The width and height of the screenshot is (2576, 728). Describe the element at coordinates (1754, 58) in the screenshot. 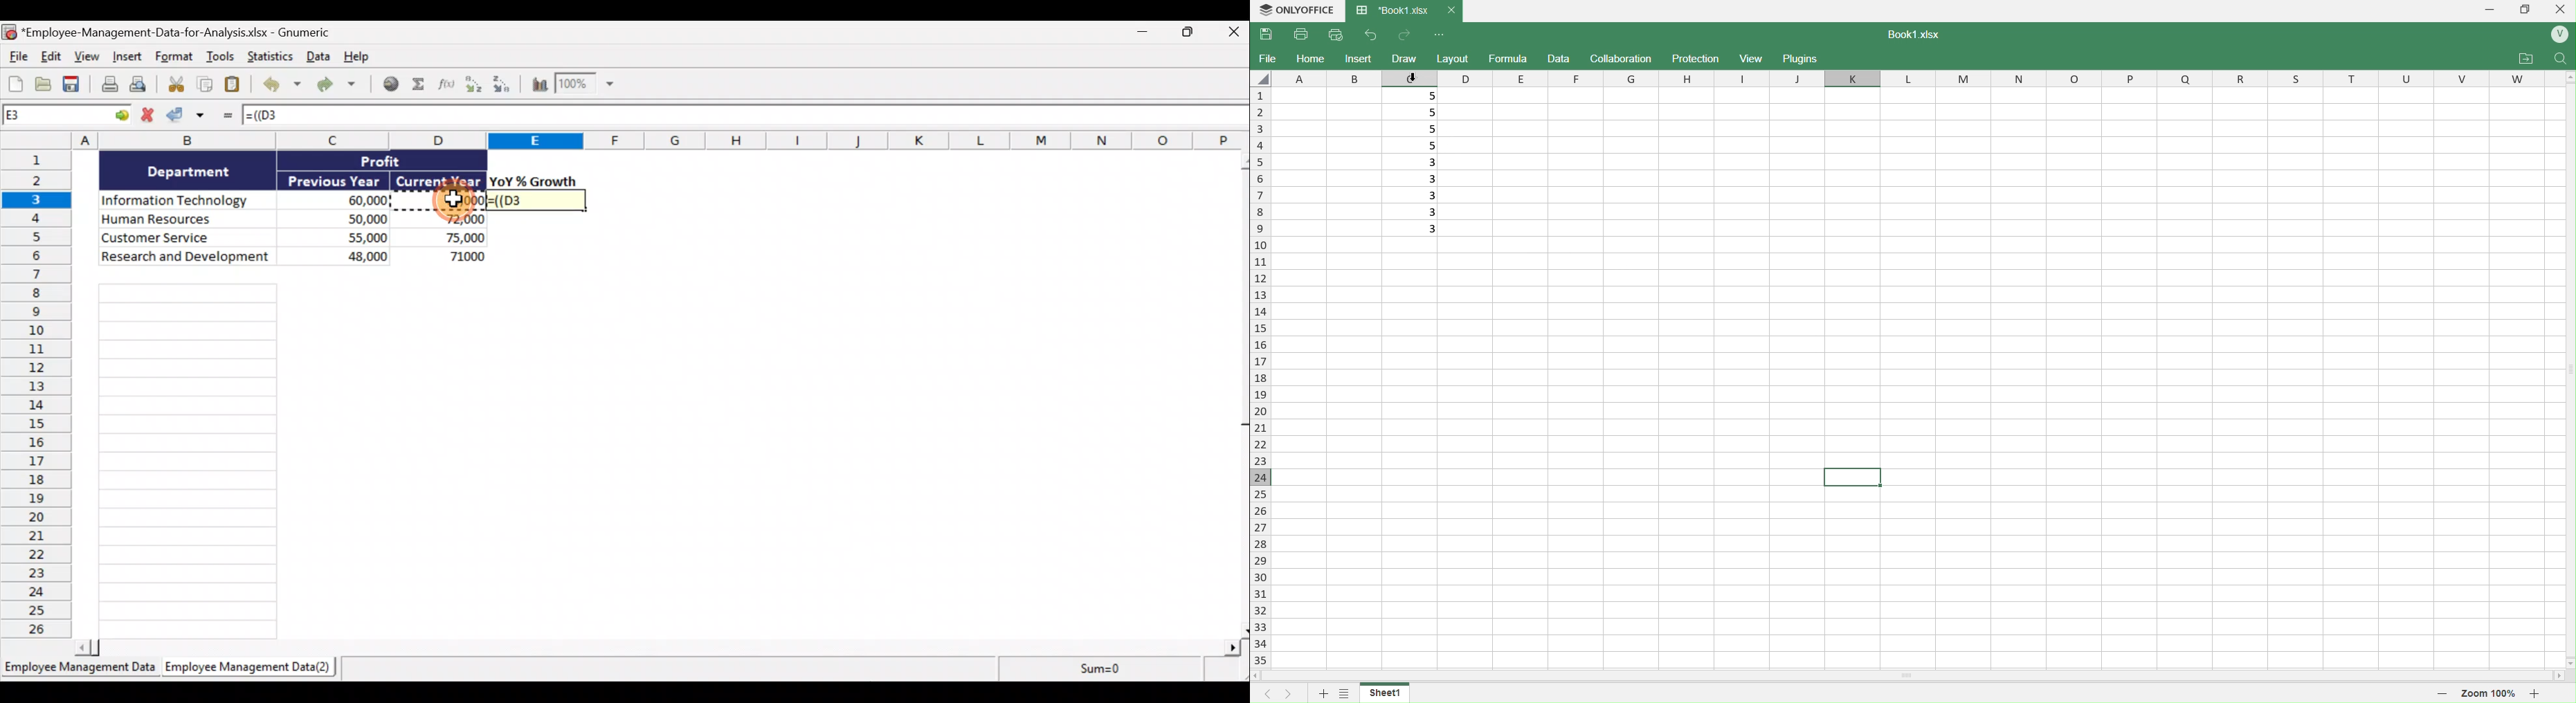

I see `View` at that location.